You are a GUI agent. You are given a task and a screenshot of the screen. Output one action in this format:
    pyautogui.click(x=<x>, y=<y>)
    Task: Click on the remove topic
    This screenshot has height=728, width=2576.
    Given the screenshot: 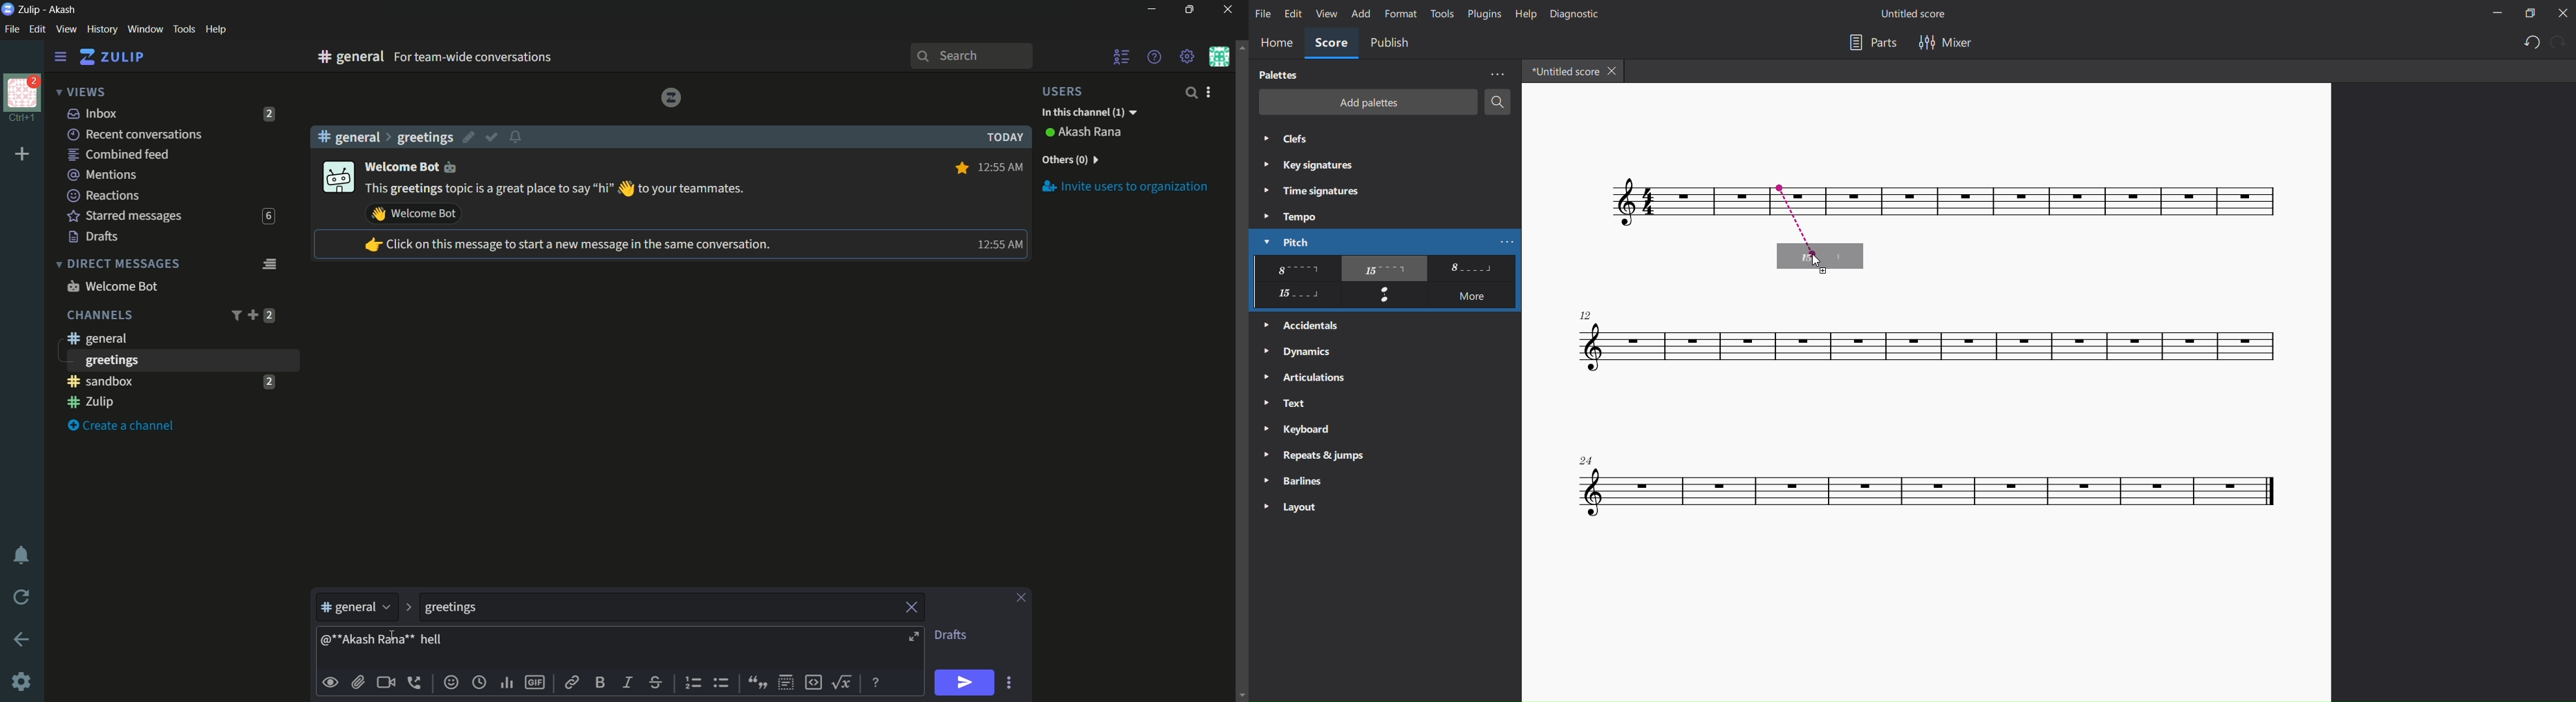 What is the action you would take?
    pyautogui.click(x=914, y=606)
    